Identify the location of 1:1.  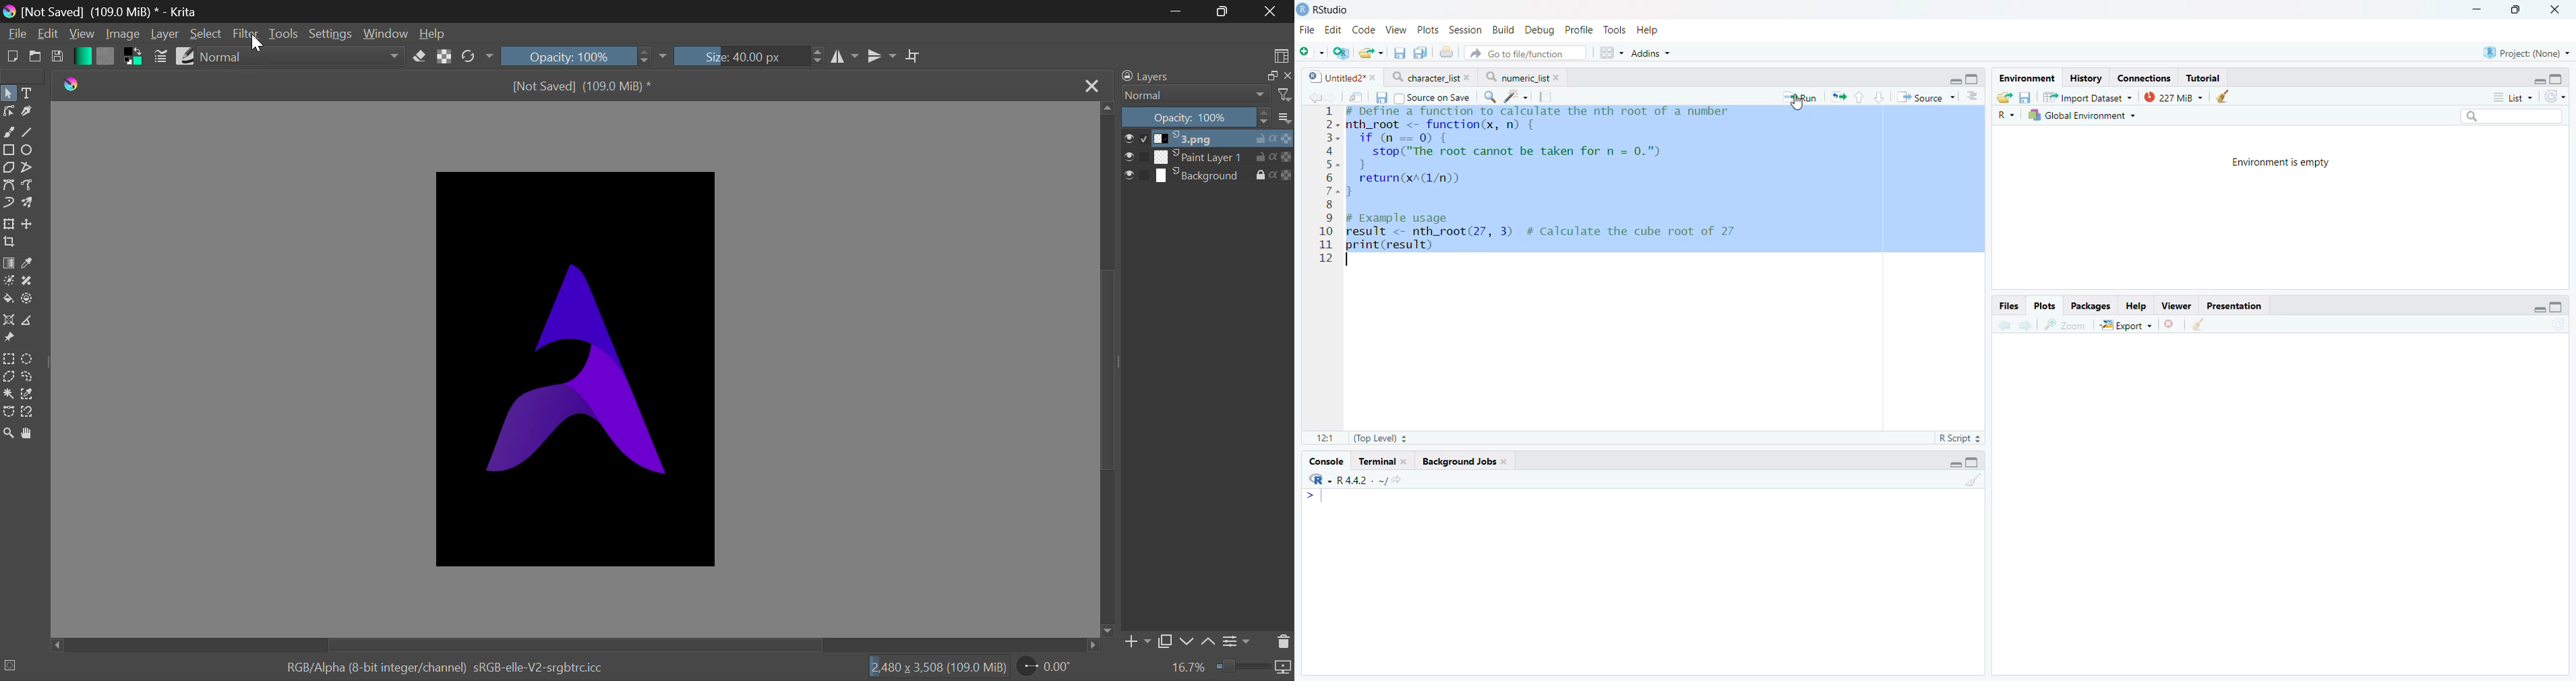
(1322, 437).